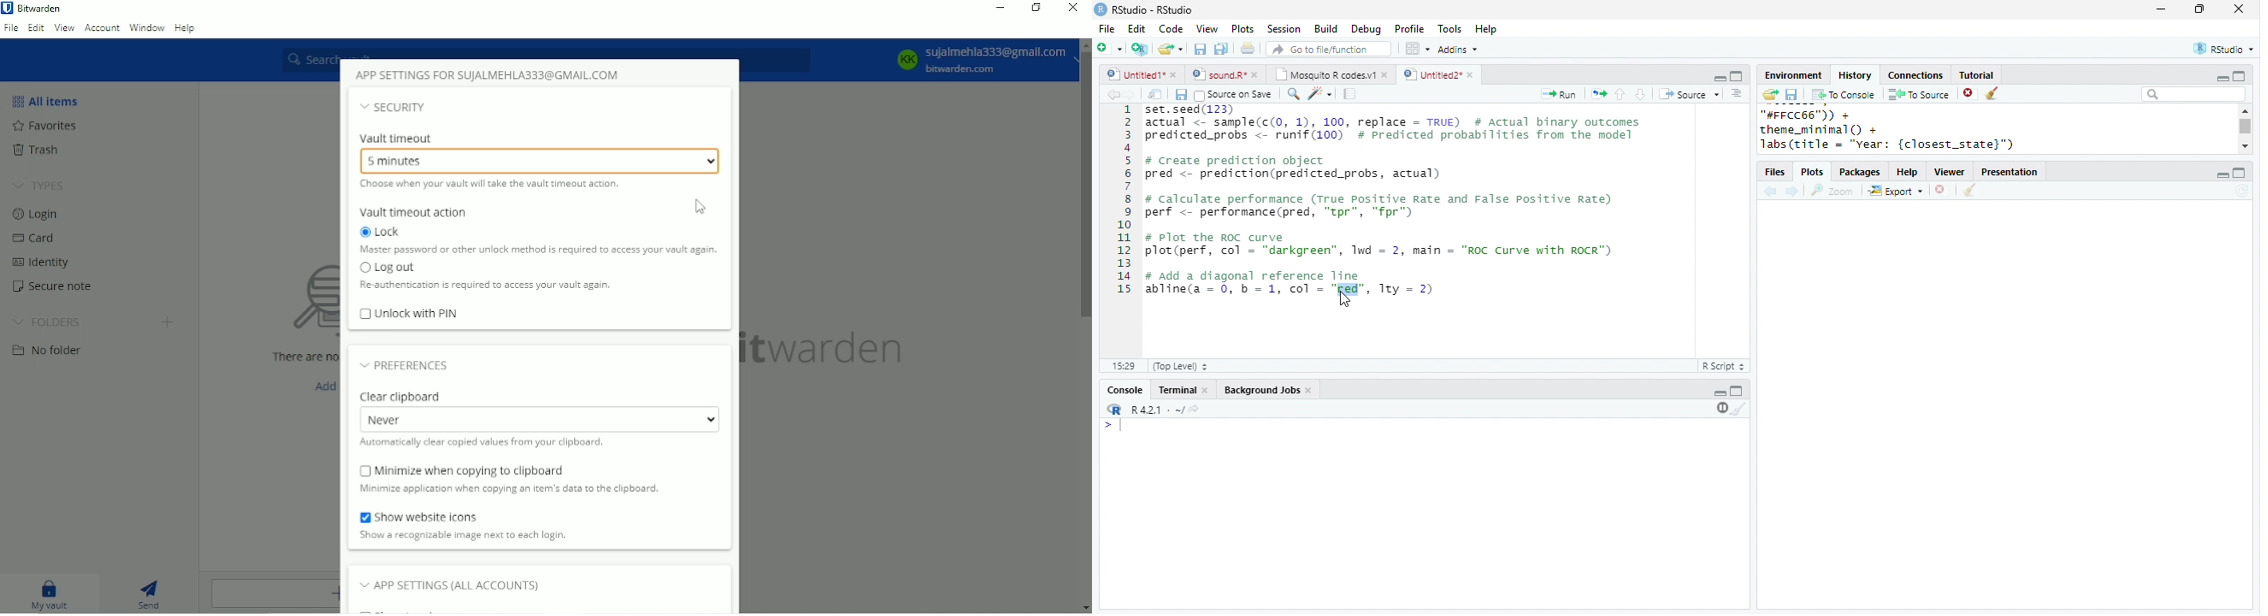 This screenshot has height=616, width=2268. What do you see at coordinates (1330, 49) in the screenshot?
I see `search file` at bounding box center [1330, 49].